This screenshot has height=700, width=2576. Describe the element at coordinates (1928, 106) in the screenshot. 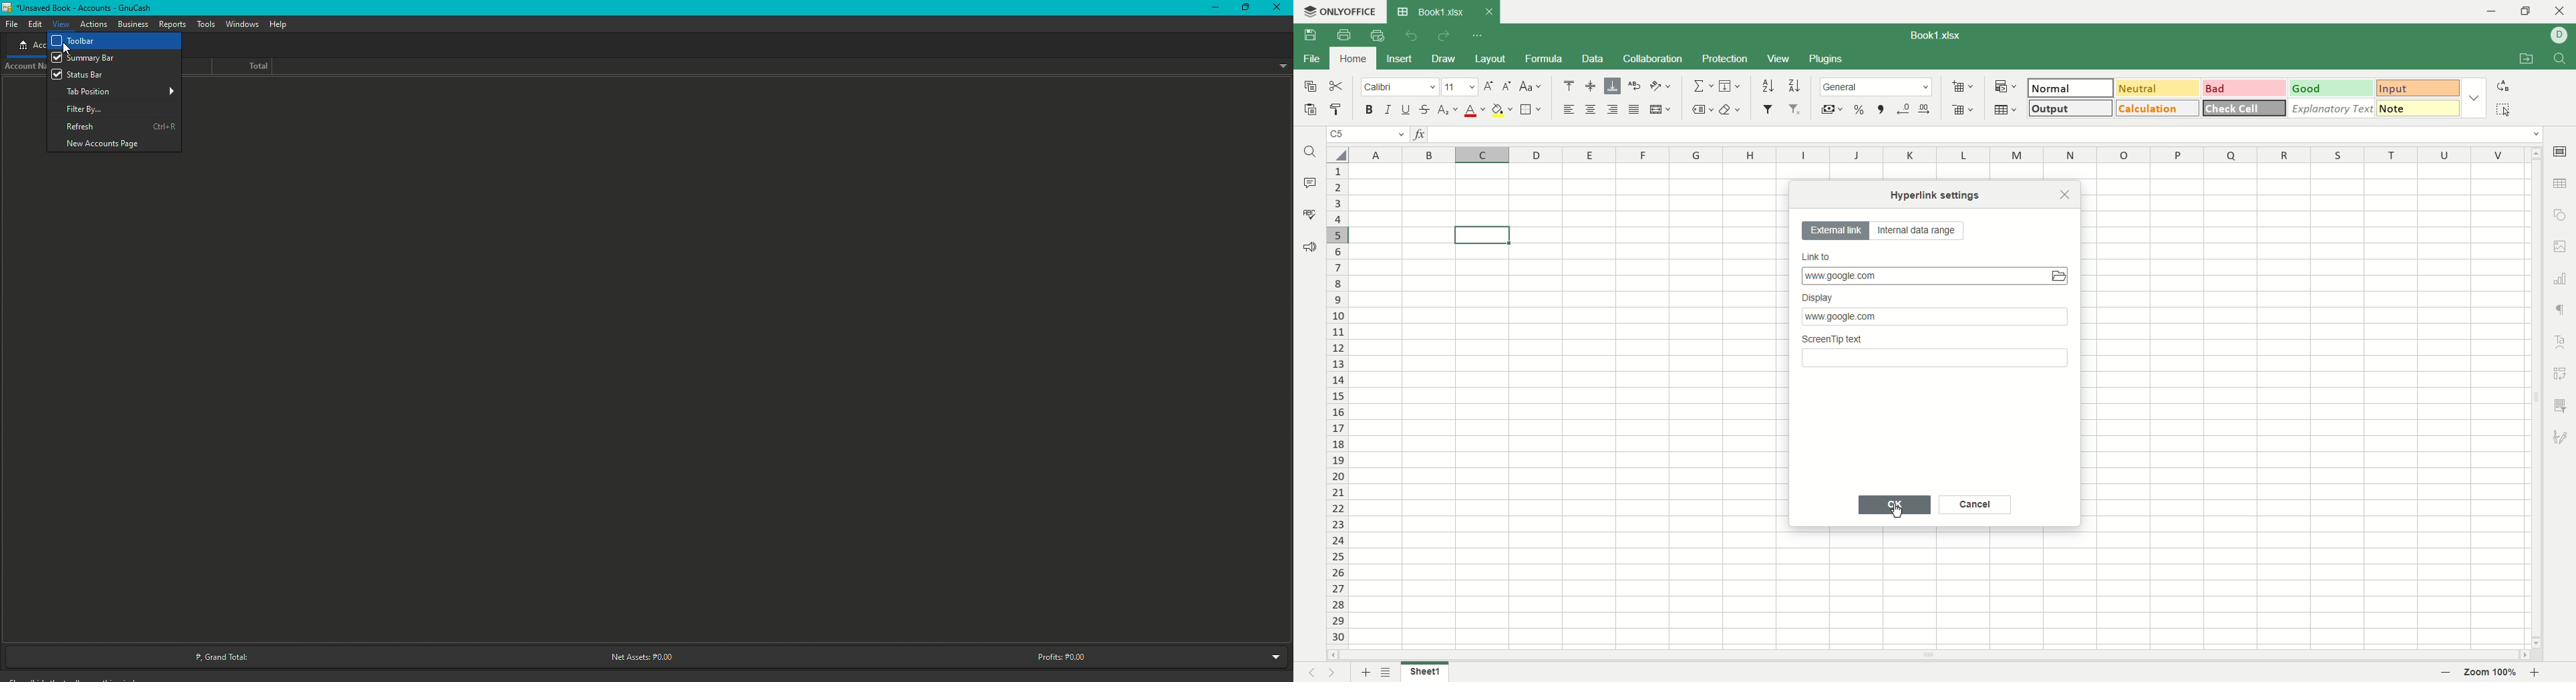

I see `increase decimal` at that location.